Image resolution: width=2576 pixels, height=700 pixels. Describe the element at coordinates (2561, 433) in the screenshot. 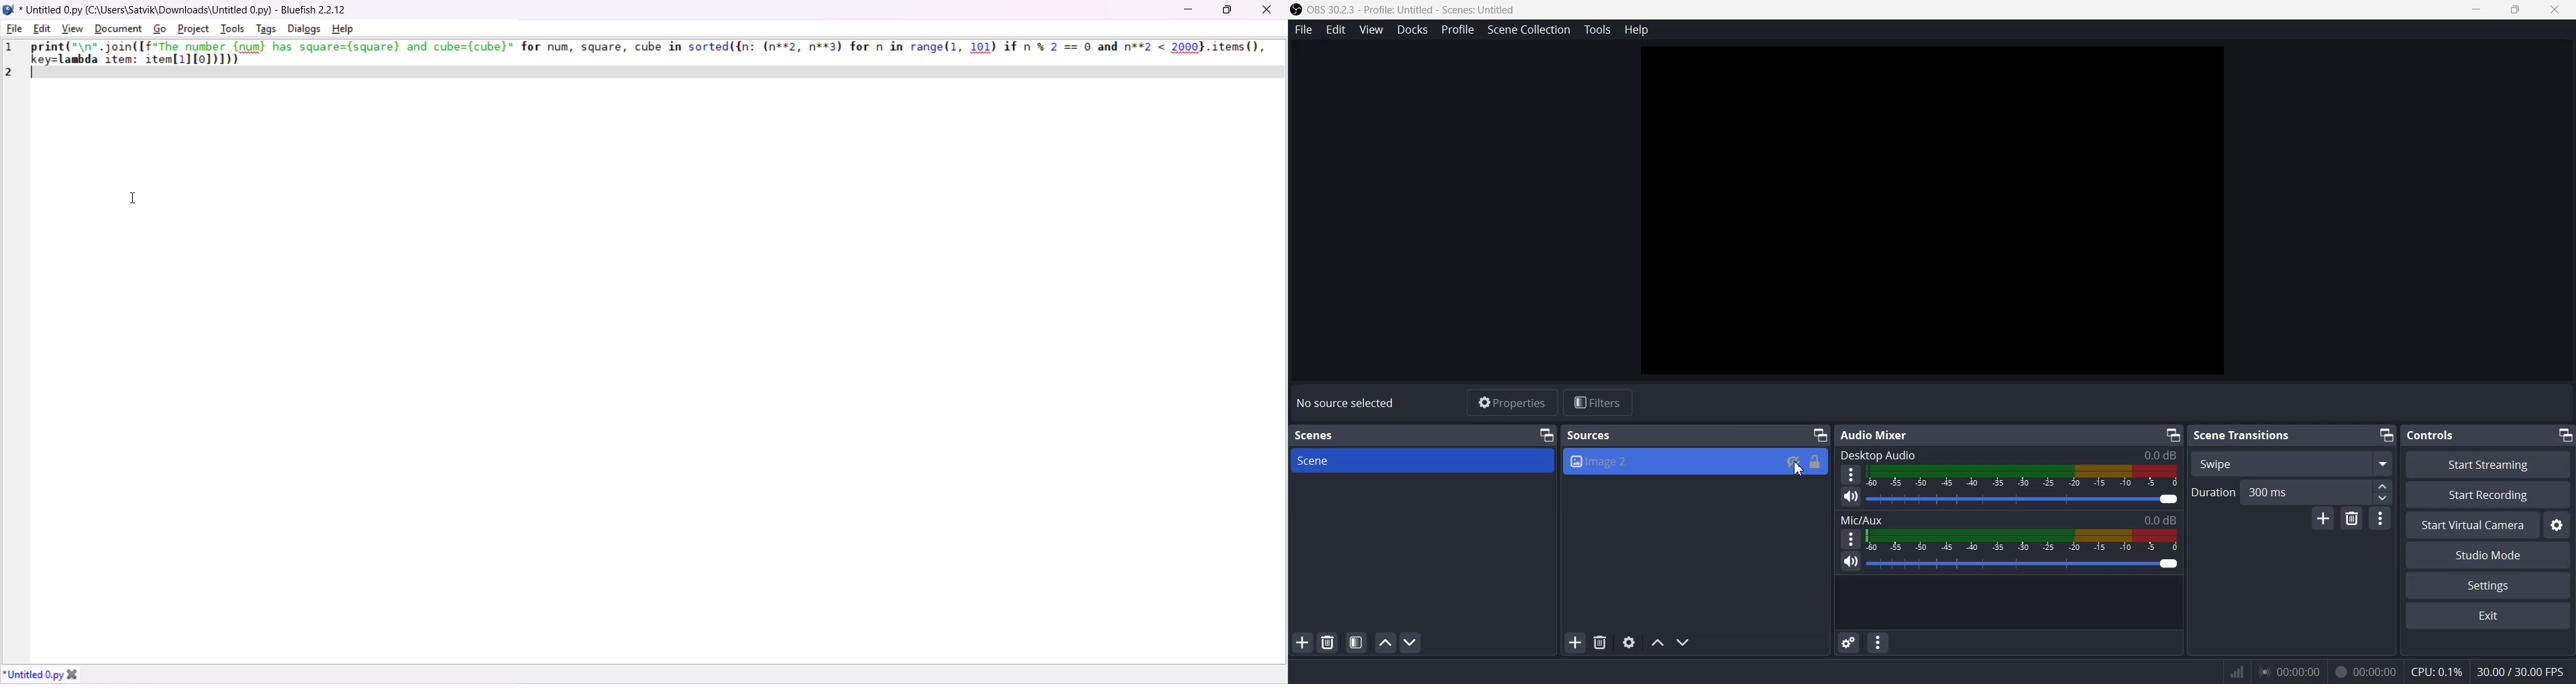

I see `Minimize` at that location.